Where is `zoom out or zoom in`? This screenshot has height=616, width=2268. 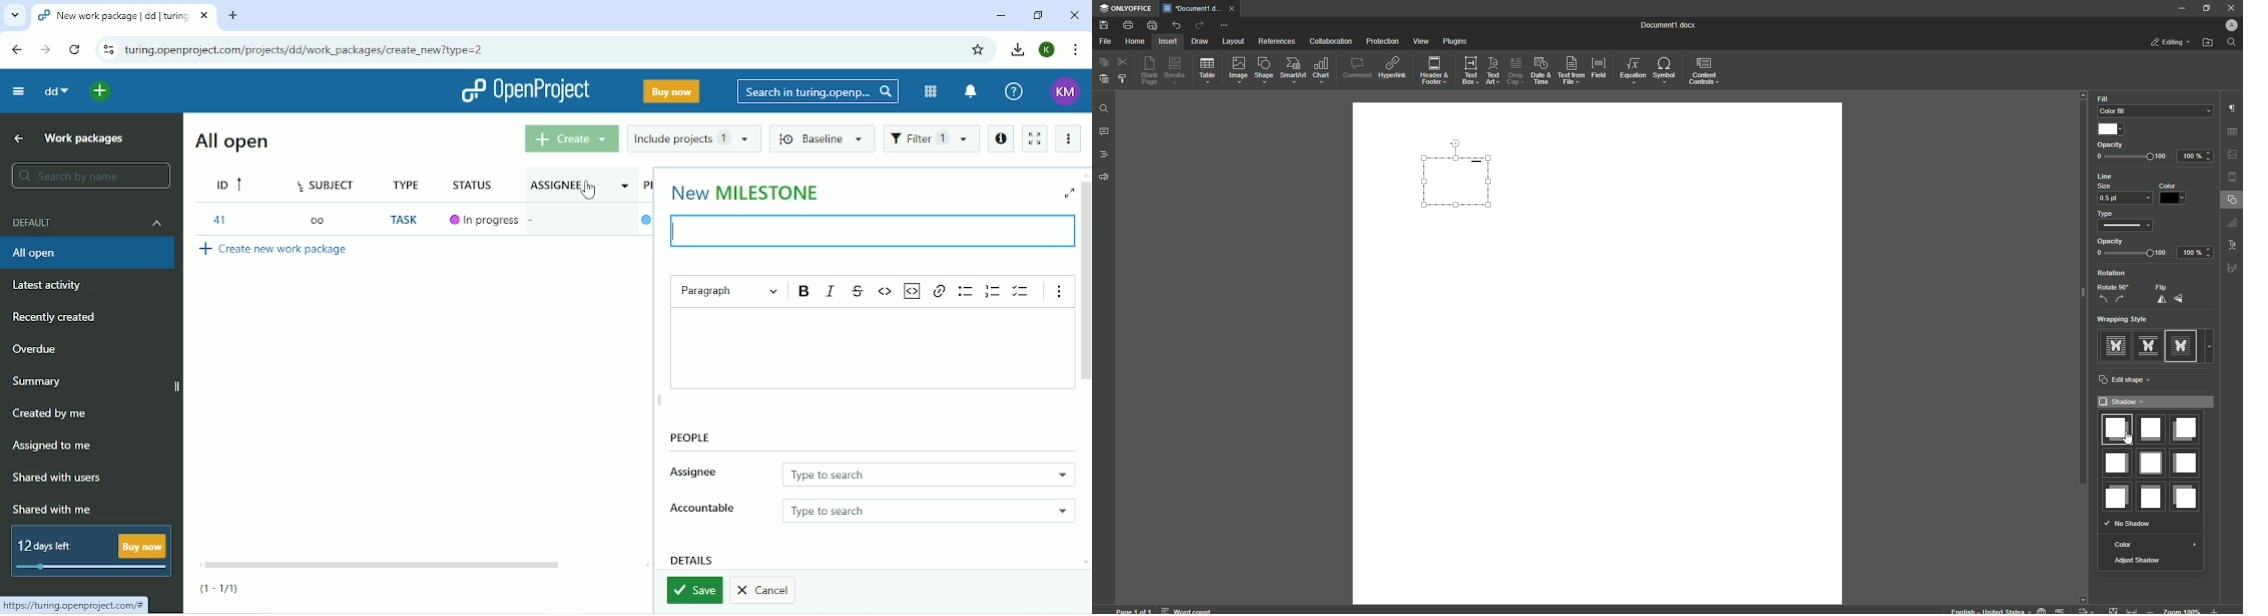 zoom out or zoom in is located at coordinates (2186, 610).